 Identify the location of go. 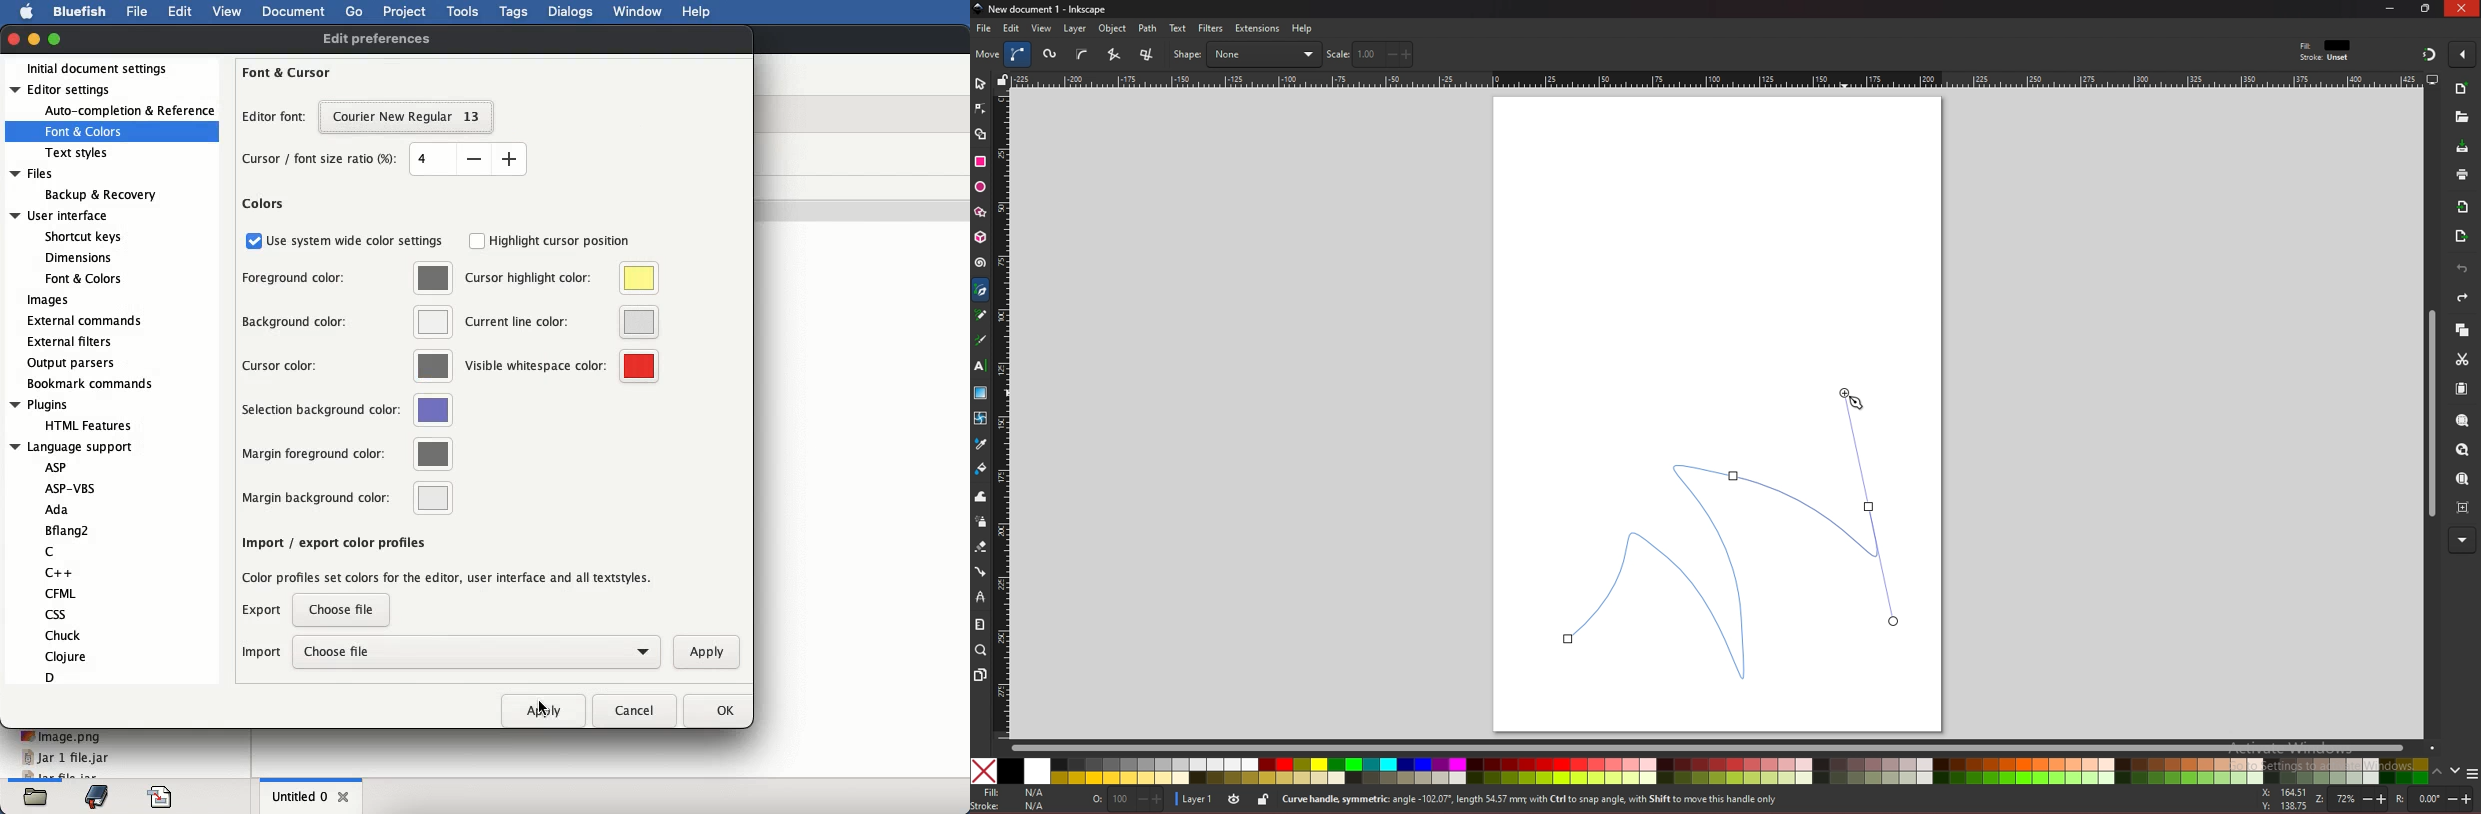
(355, 11).